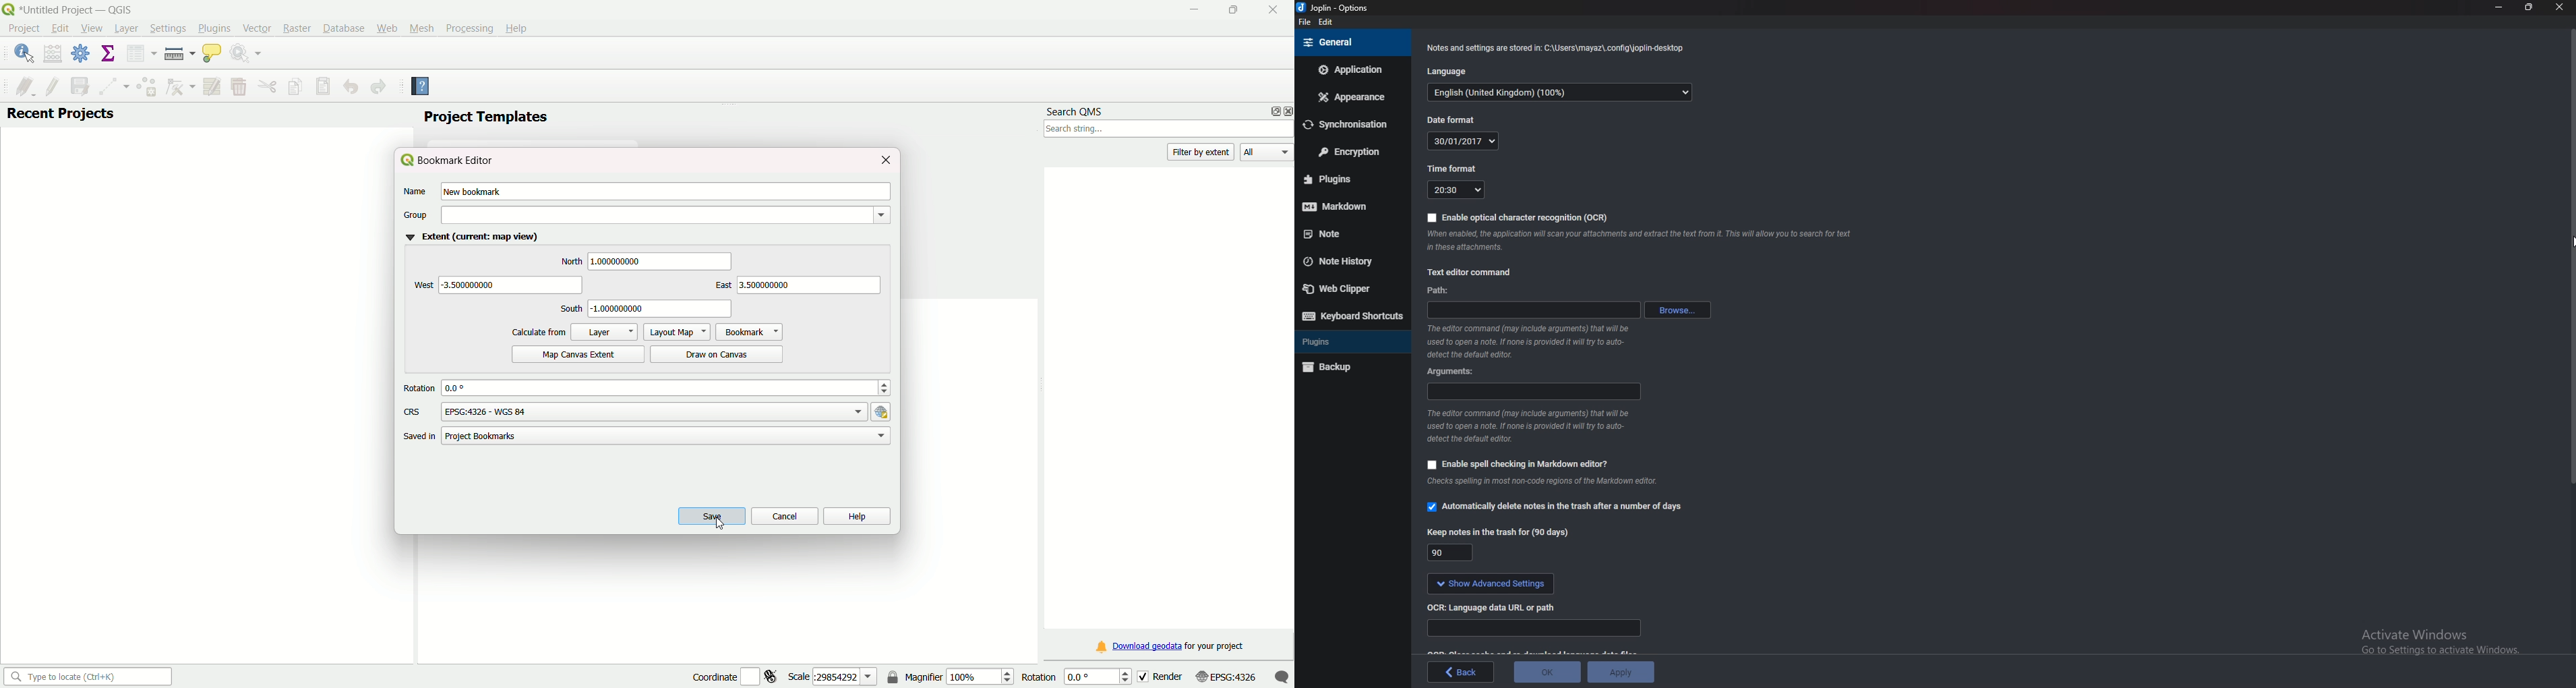  I want to click on Time format, so click(1452, 169).